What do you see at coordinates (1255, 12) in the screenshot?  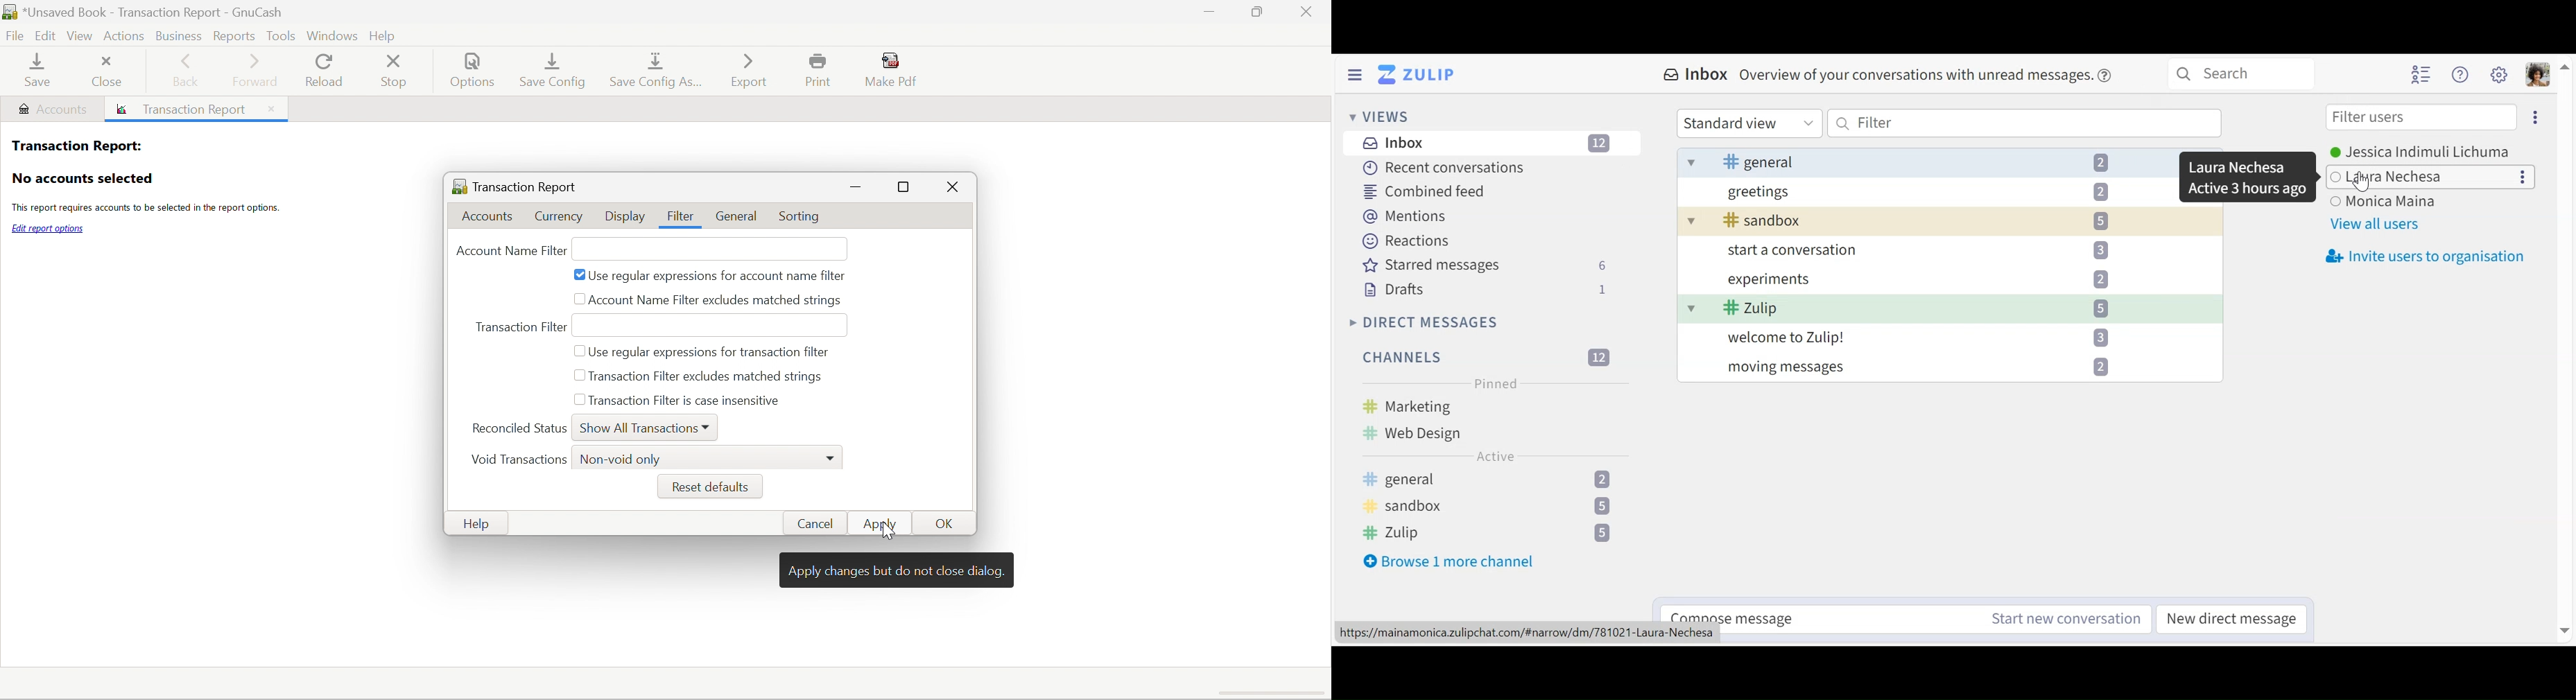 I see `Restore Down` at bounding box center [1255, 12].